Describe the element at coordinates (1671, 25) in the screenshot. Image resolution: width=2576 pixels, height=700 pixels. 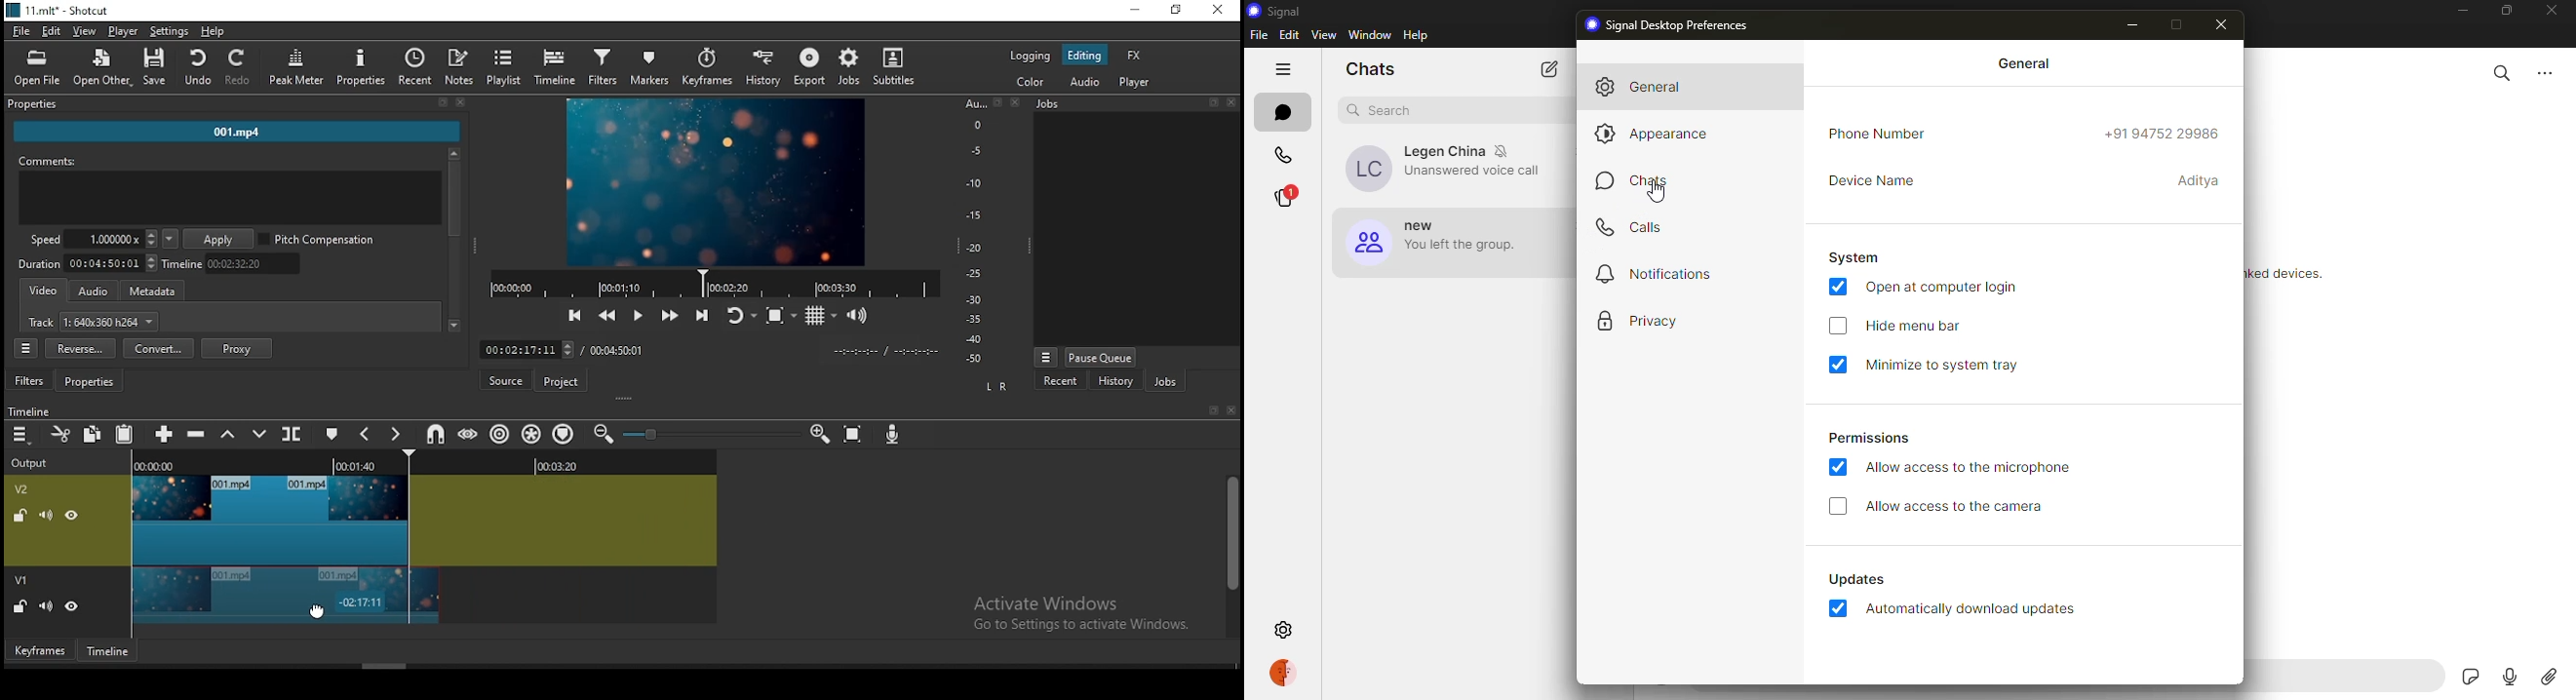
I see `signal preferences` at that location.